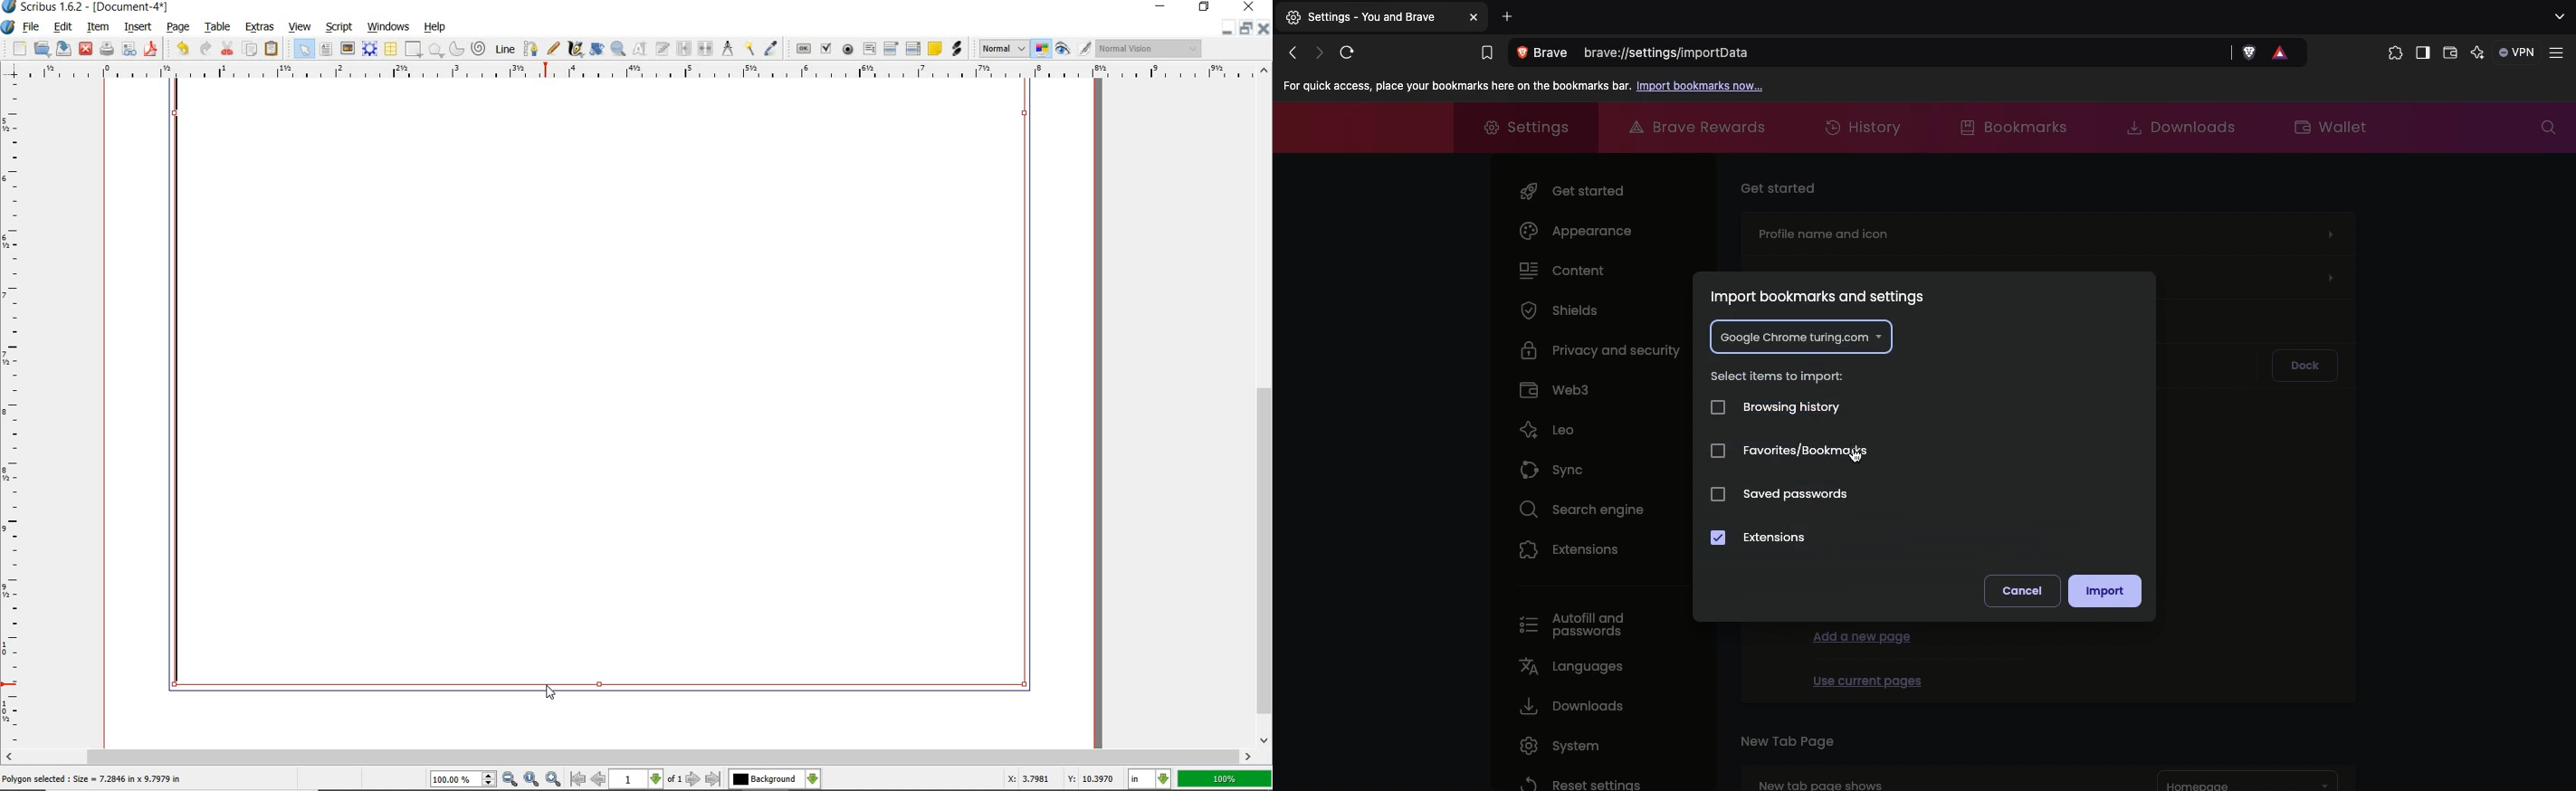 The height and width of the screenshot is (812, 2576). Describe the element at coordinates (391, 49) in the screenshot. I see `table` at that location.